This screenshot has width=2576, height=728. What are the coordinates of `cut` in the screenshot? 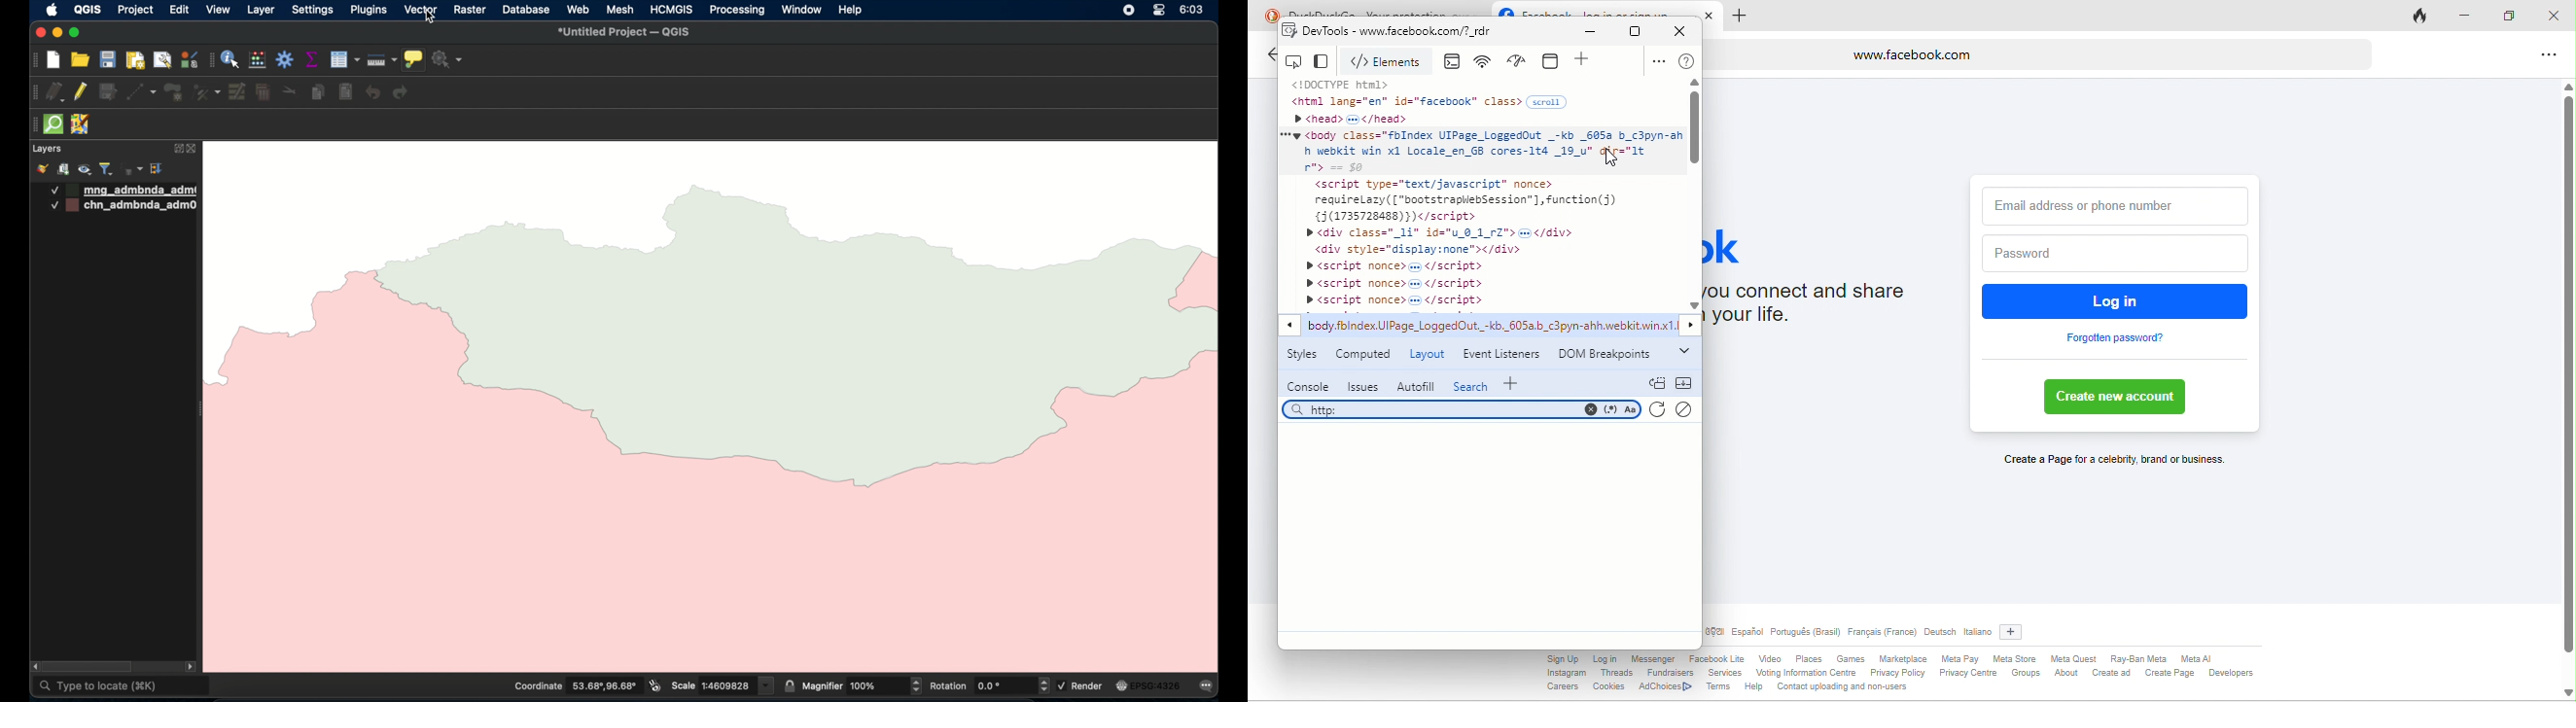 It's located at (290, 90).